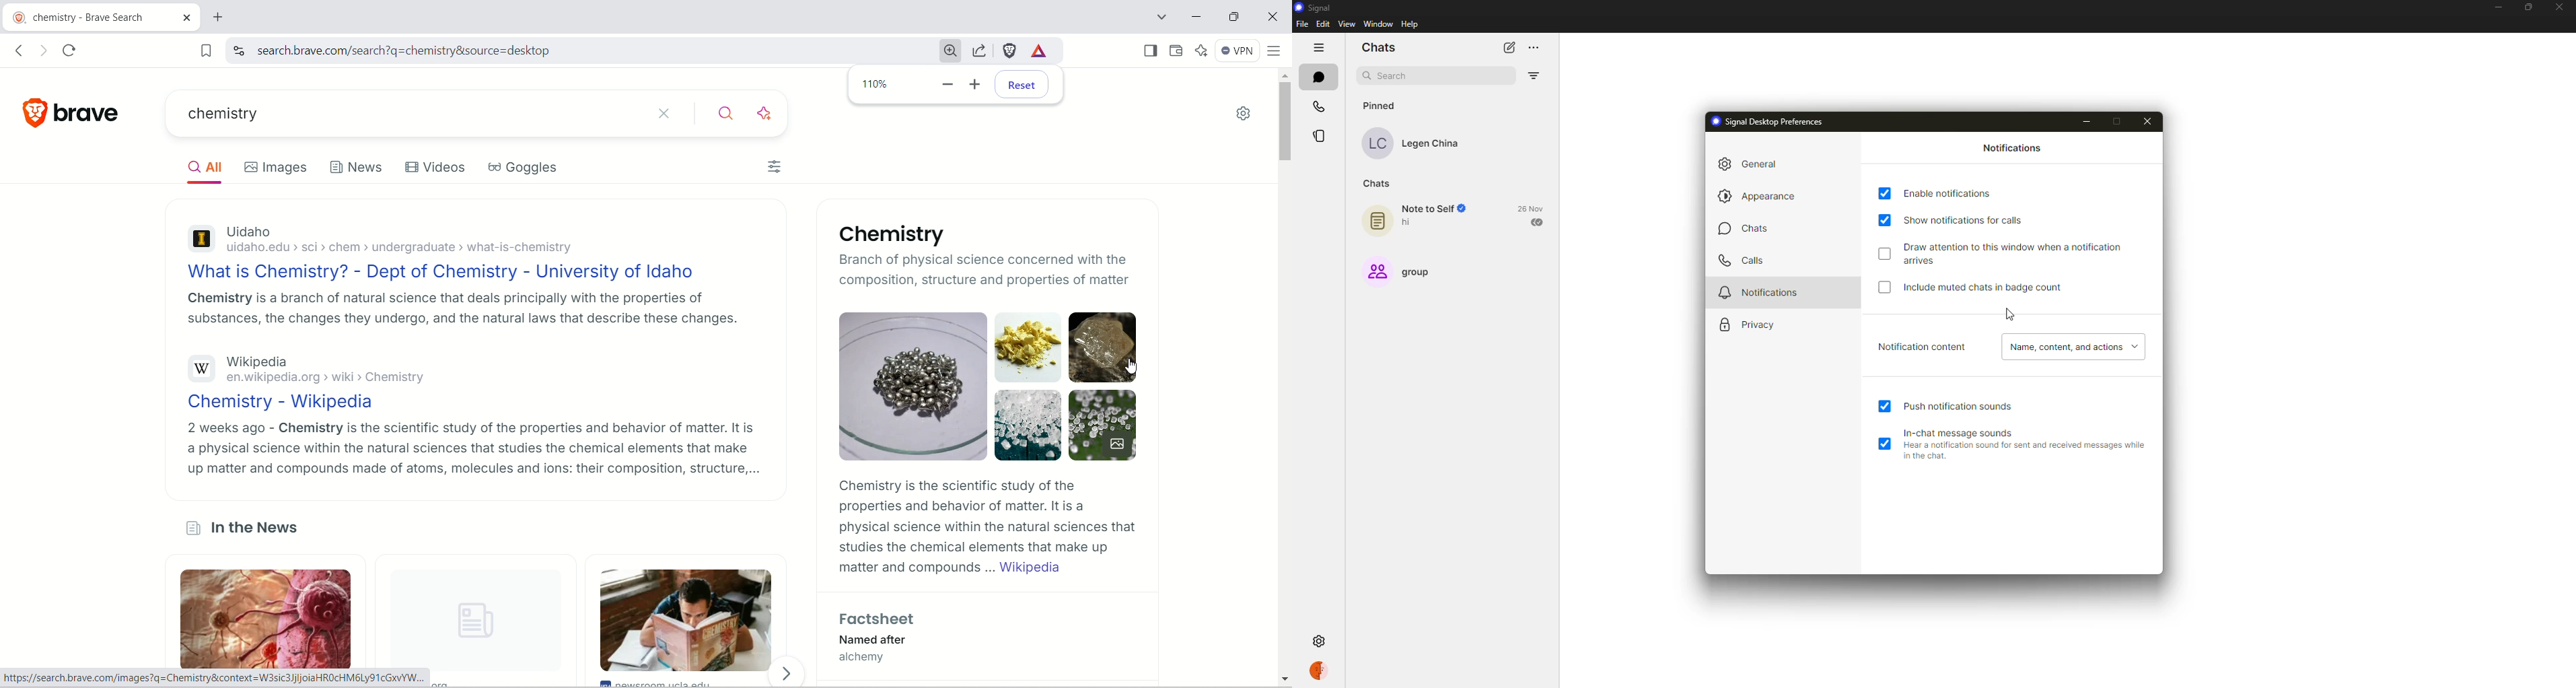 The image size is (2576, 700). What do you see at coordinates (1303, 25) in the screenshot?
I see `file` at bounding box center [1303, 25].